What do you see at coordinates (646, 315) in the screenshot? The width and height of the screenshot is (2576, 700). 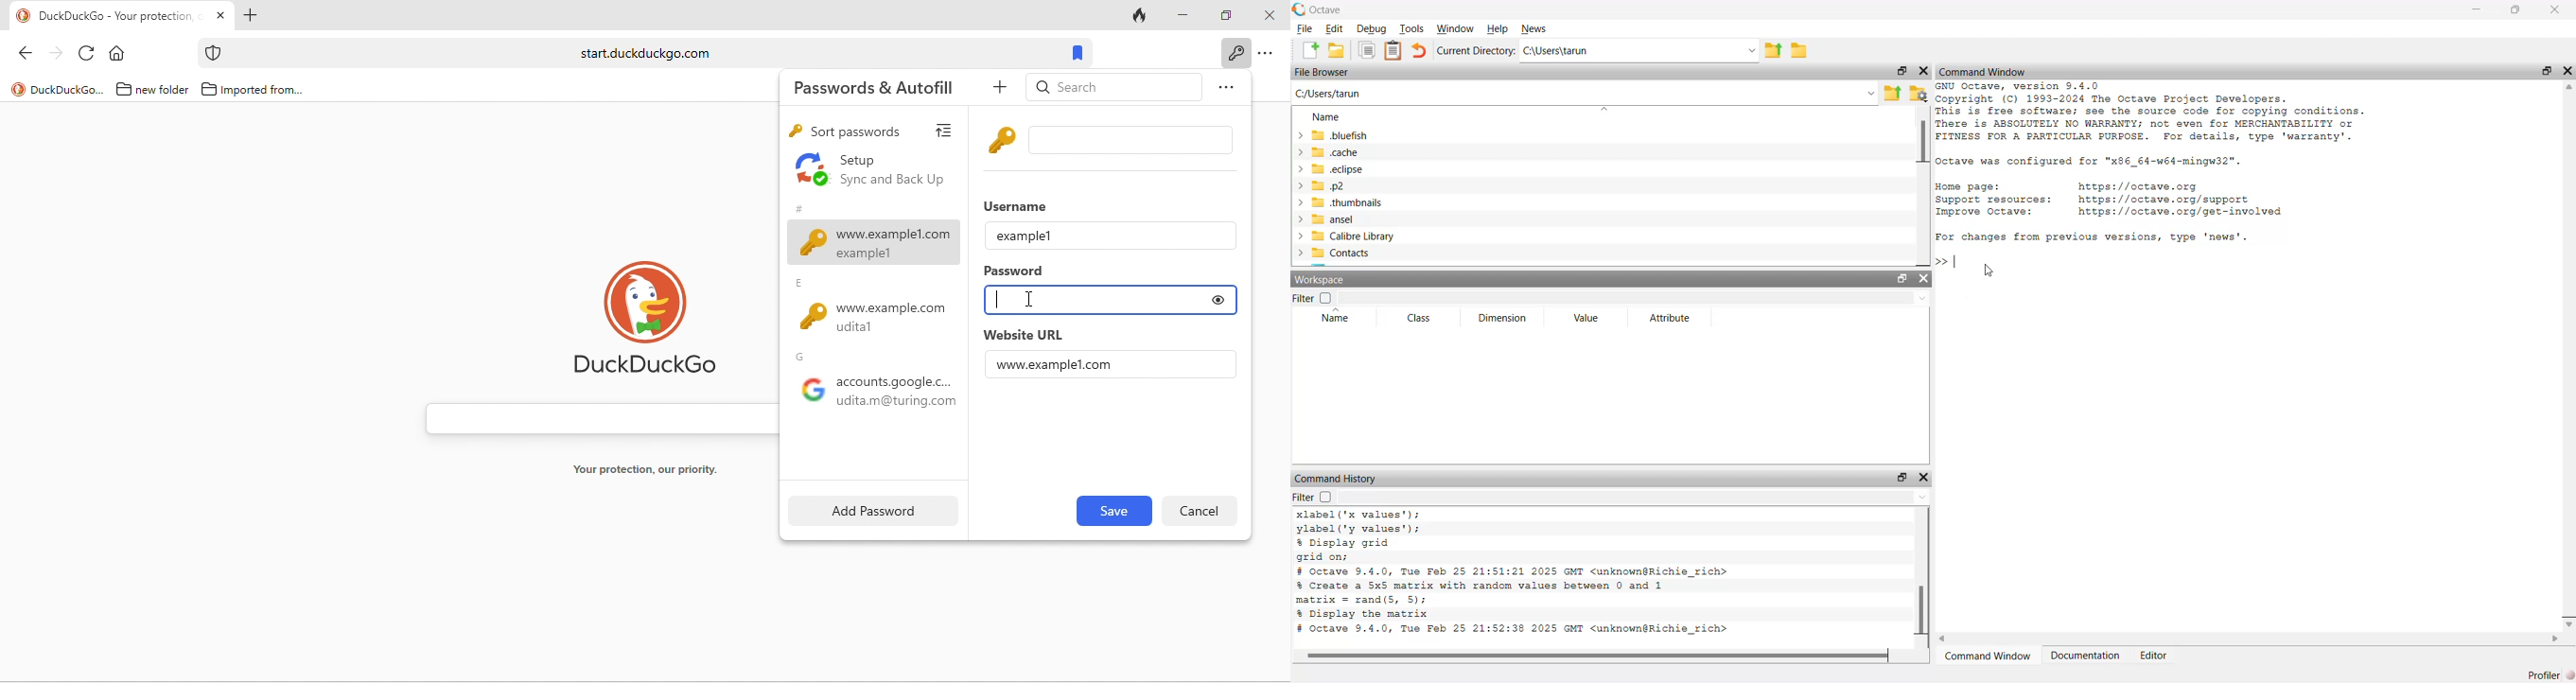 I see `duck duck go logo` at bounding box center [646, 315].